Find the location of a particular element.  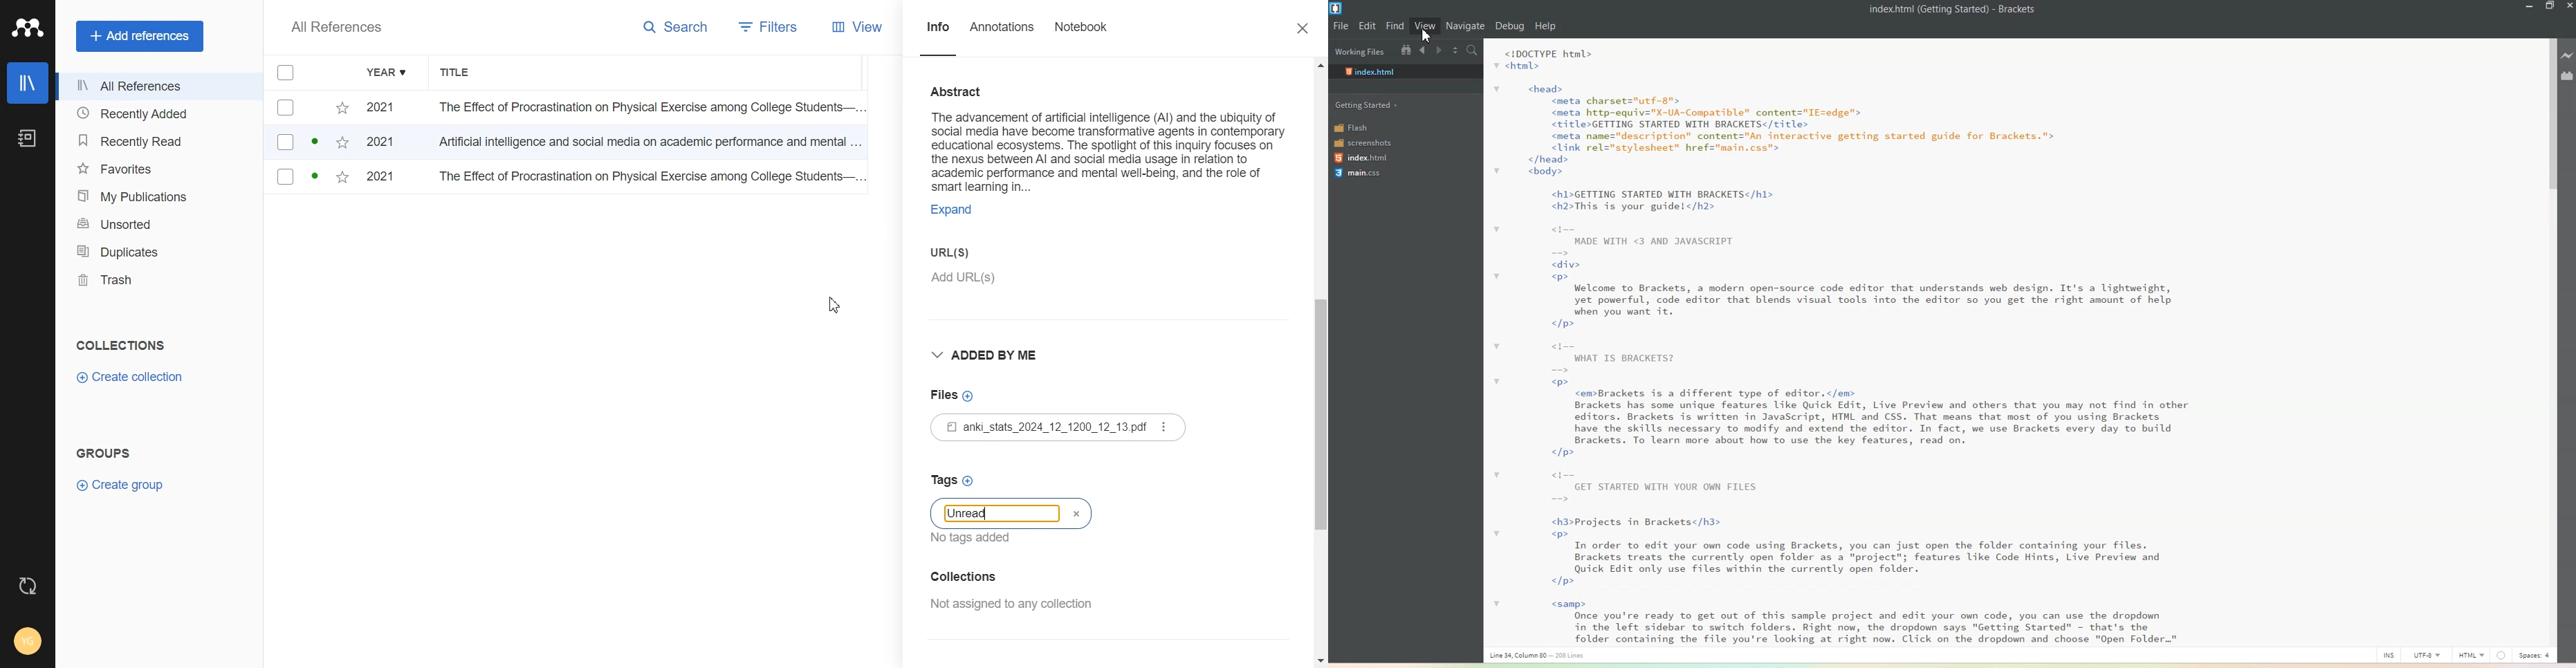

checkbox is located at coordinates (309, 143).